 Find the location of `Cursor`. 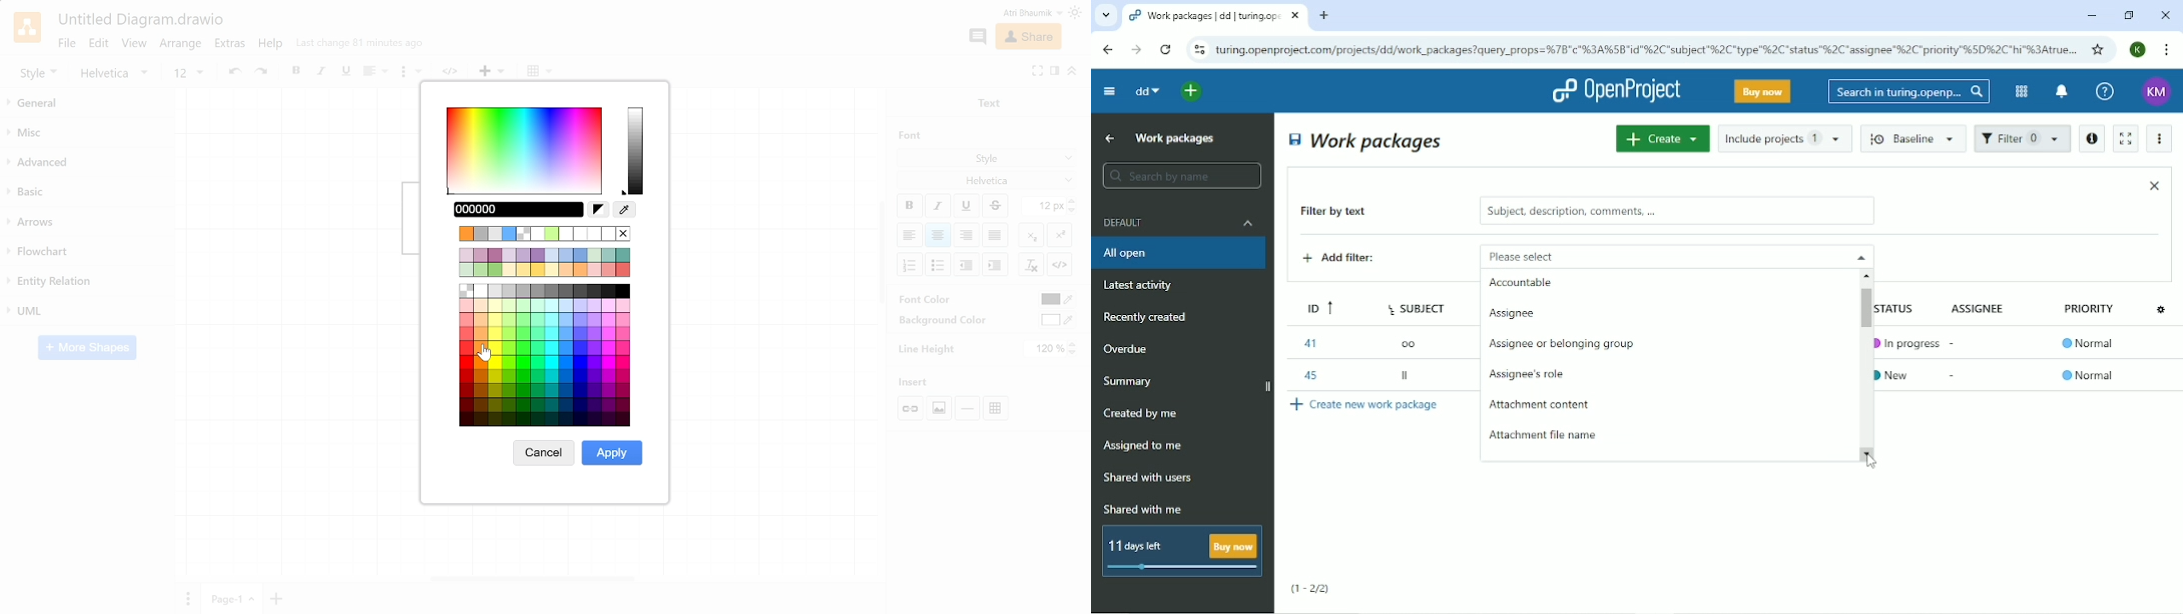

Cursor is located at coordinates (1877, 460).